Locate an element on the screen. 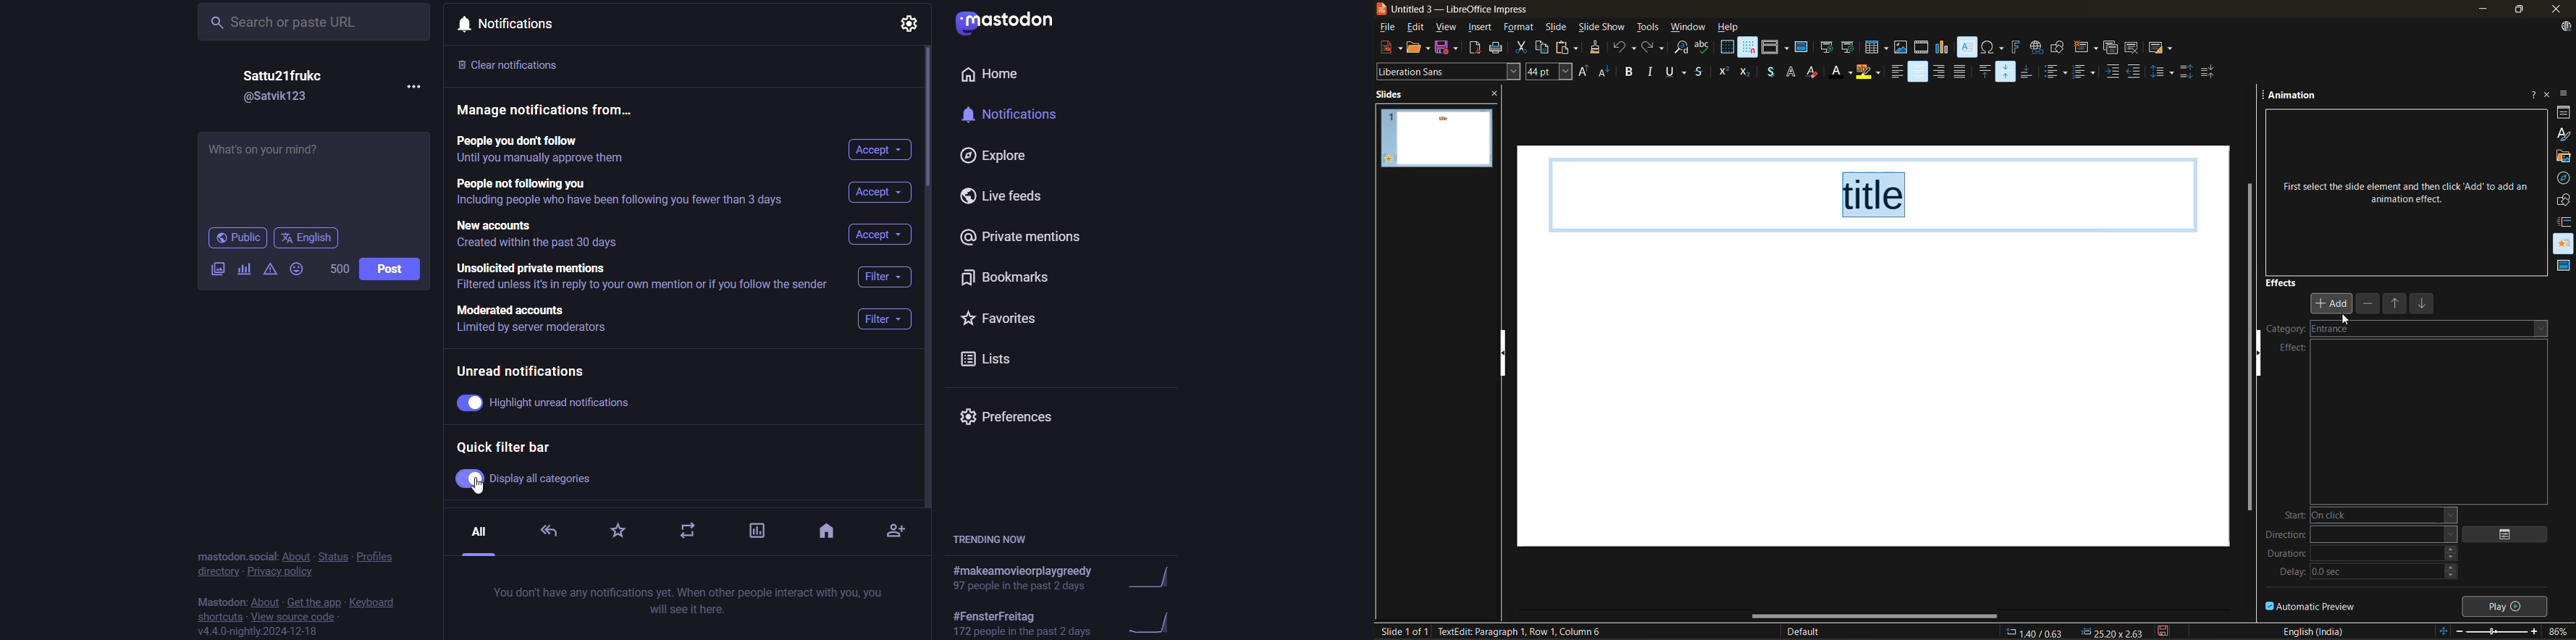 The height and width of the screenshot is (644, 2576). public is located at coordinates (236, 237).